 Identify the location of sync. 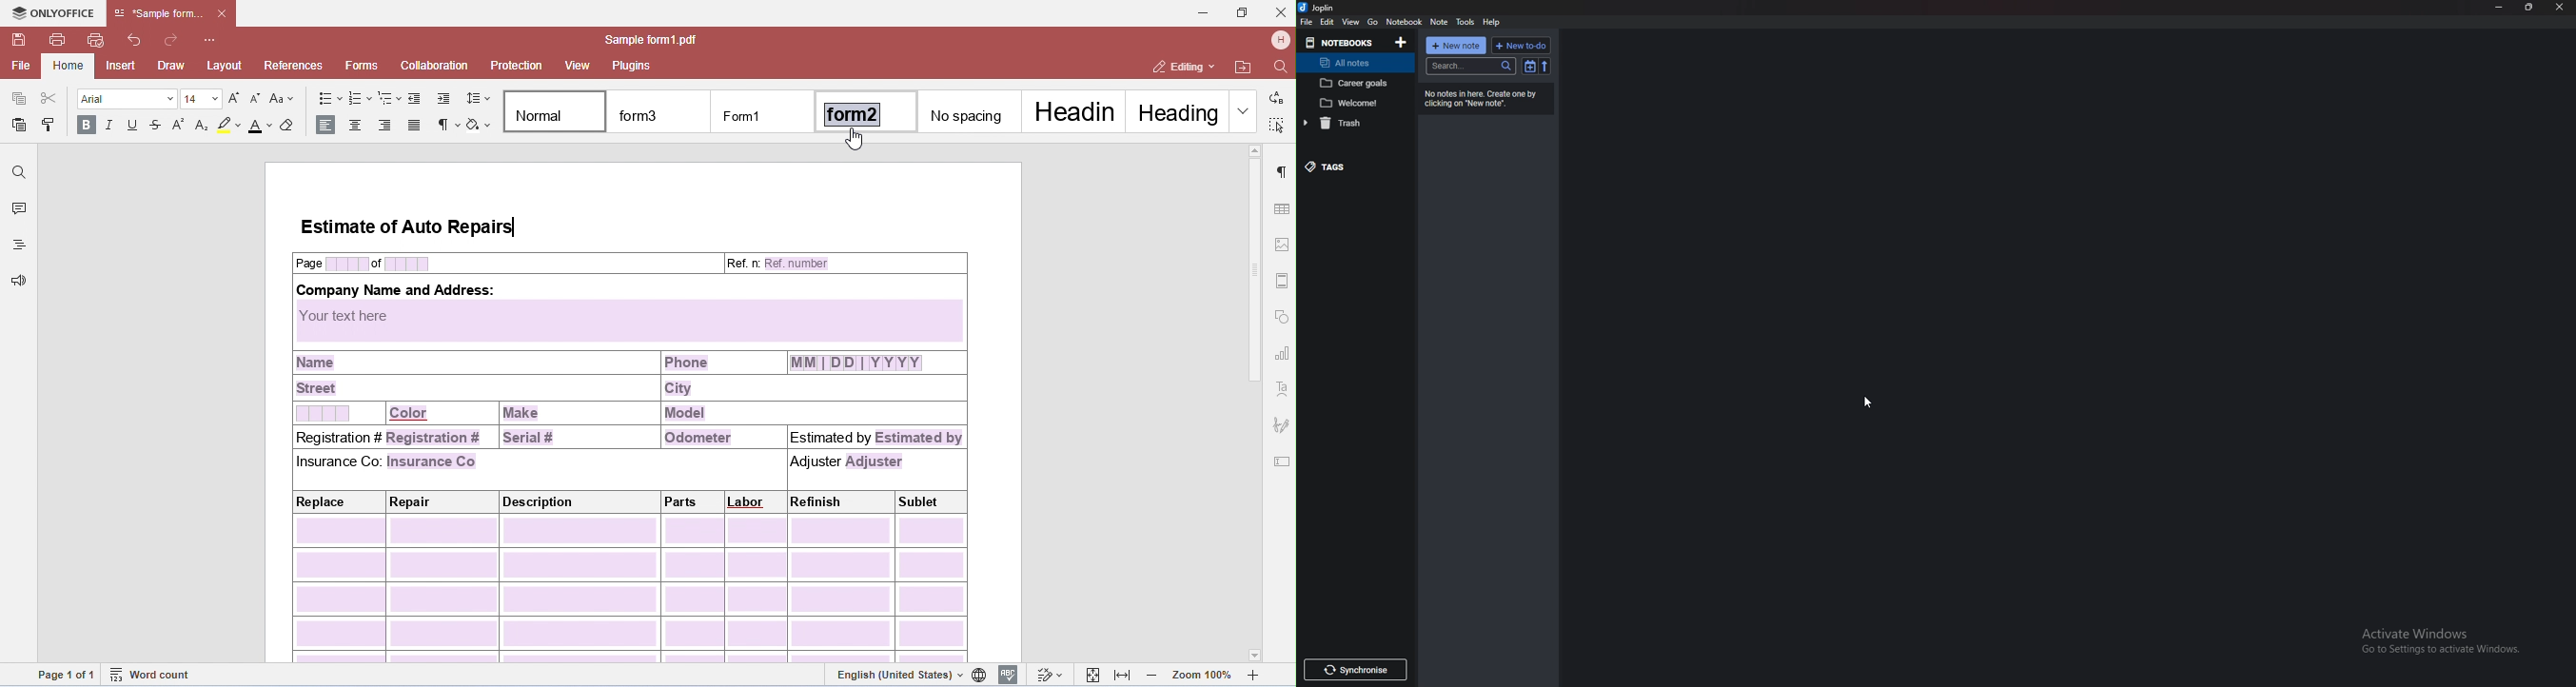
(1354, 672).